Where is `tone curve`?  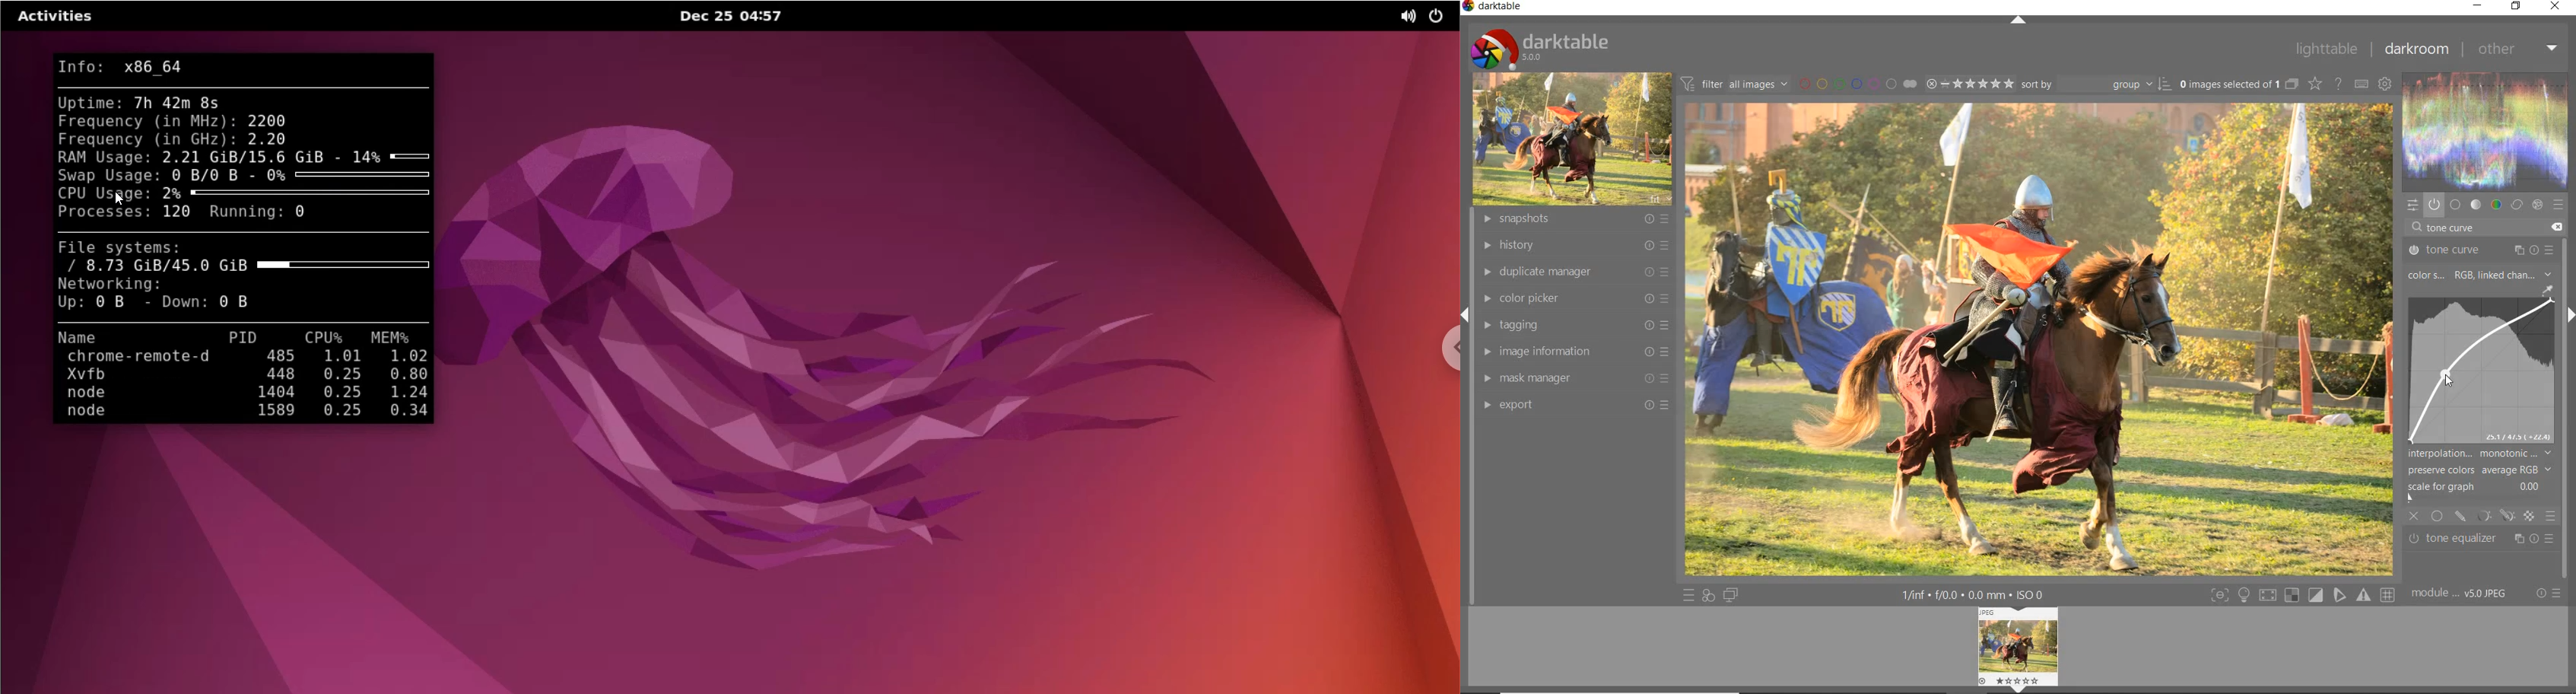 tone curve is located at coordinates (2485, 370).